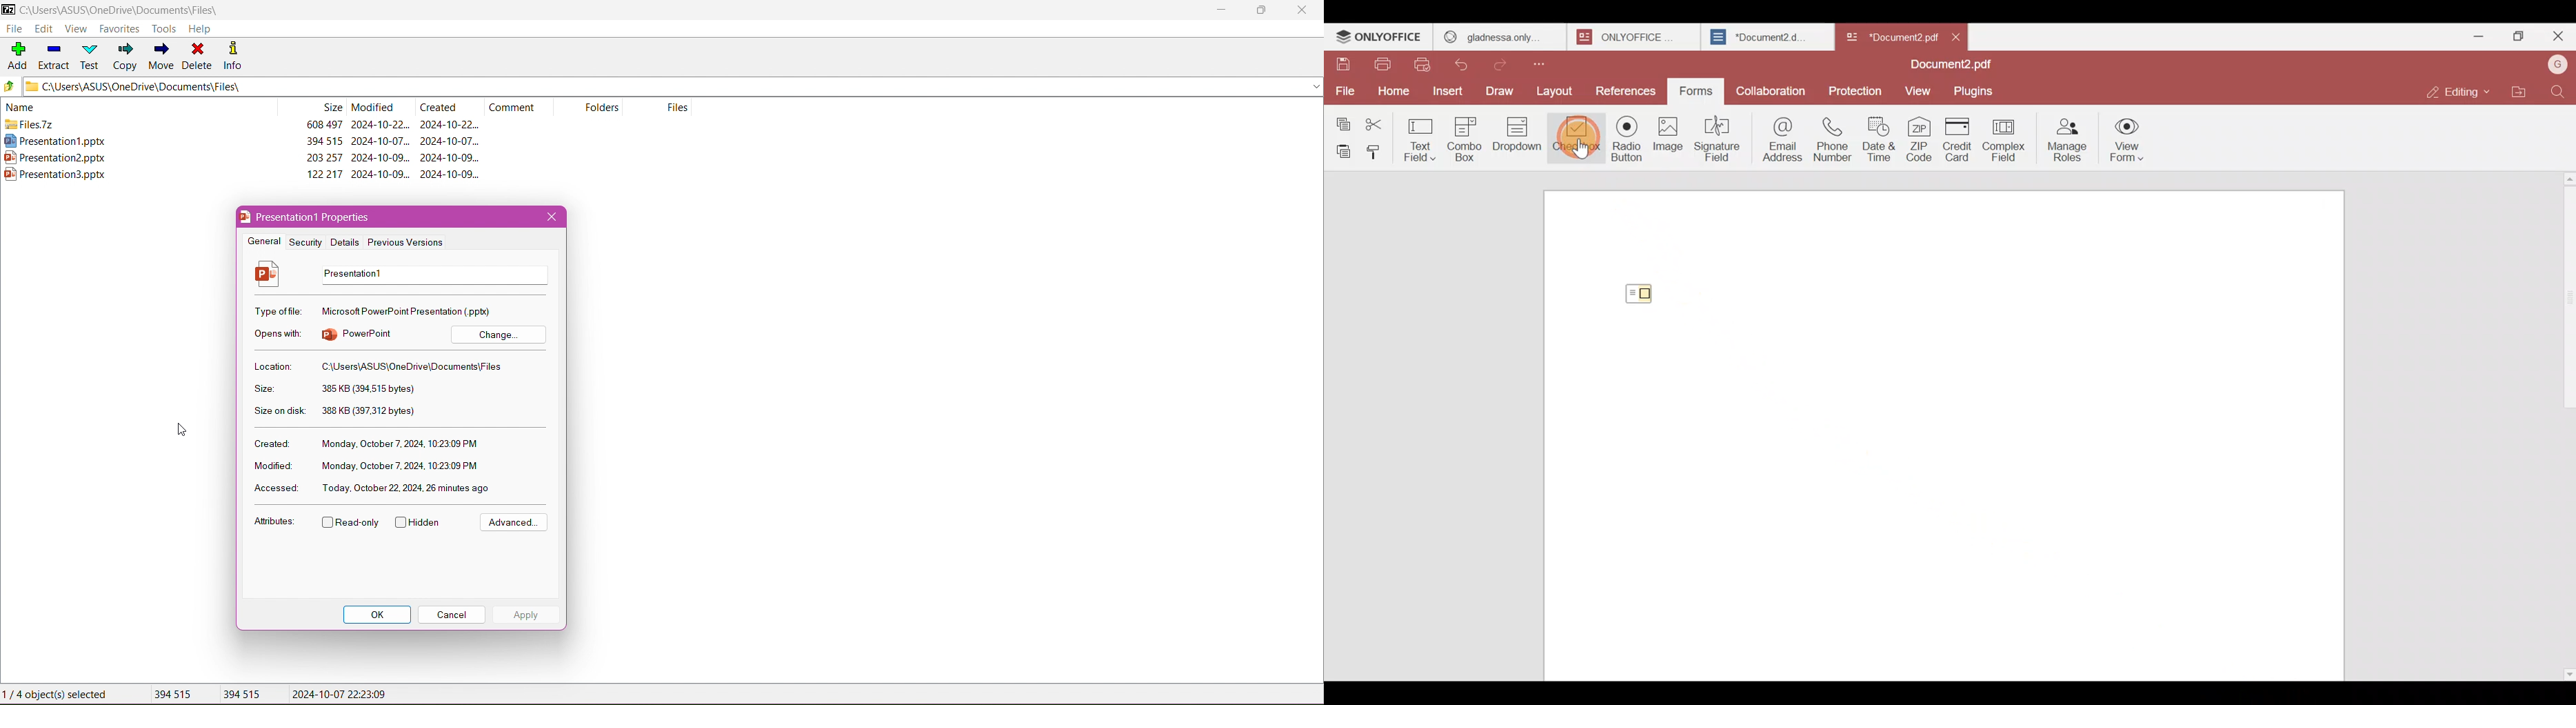 This screenshot has width=2576, height=728. Describe the element at coordinates (1962, 36) in the screenshot. I see `Close` at that location.